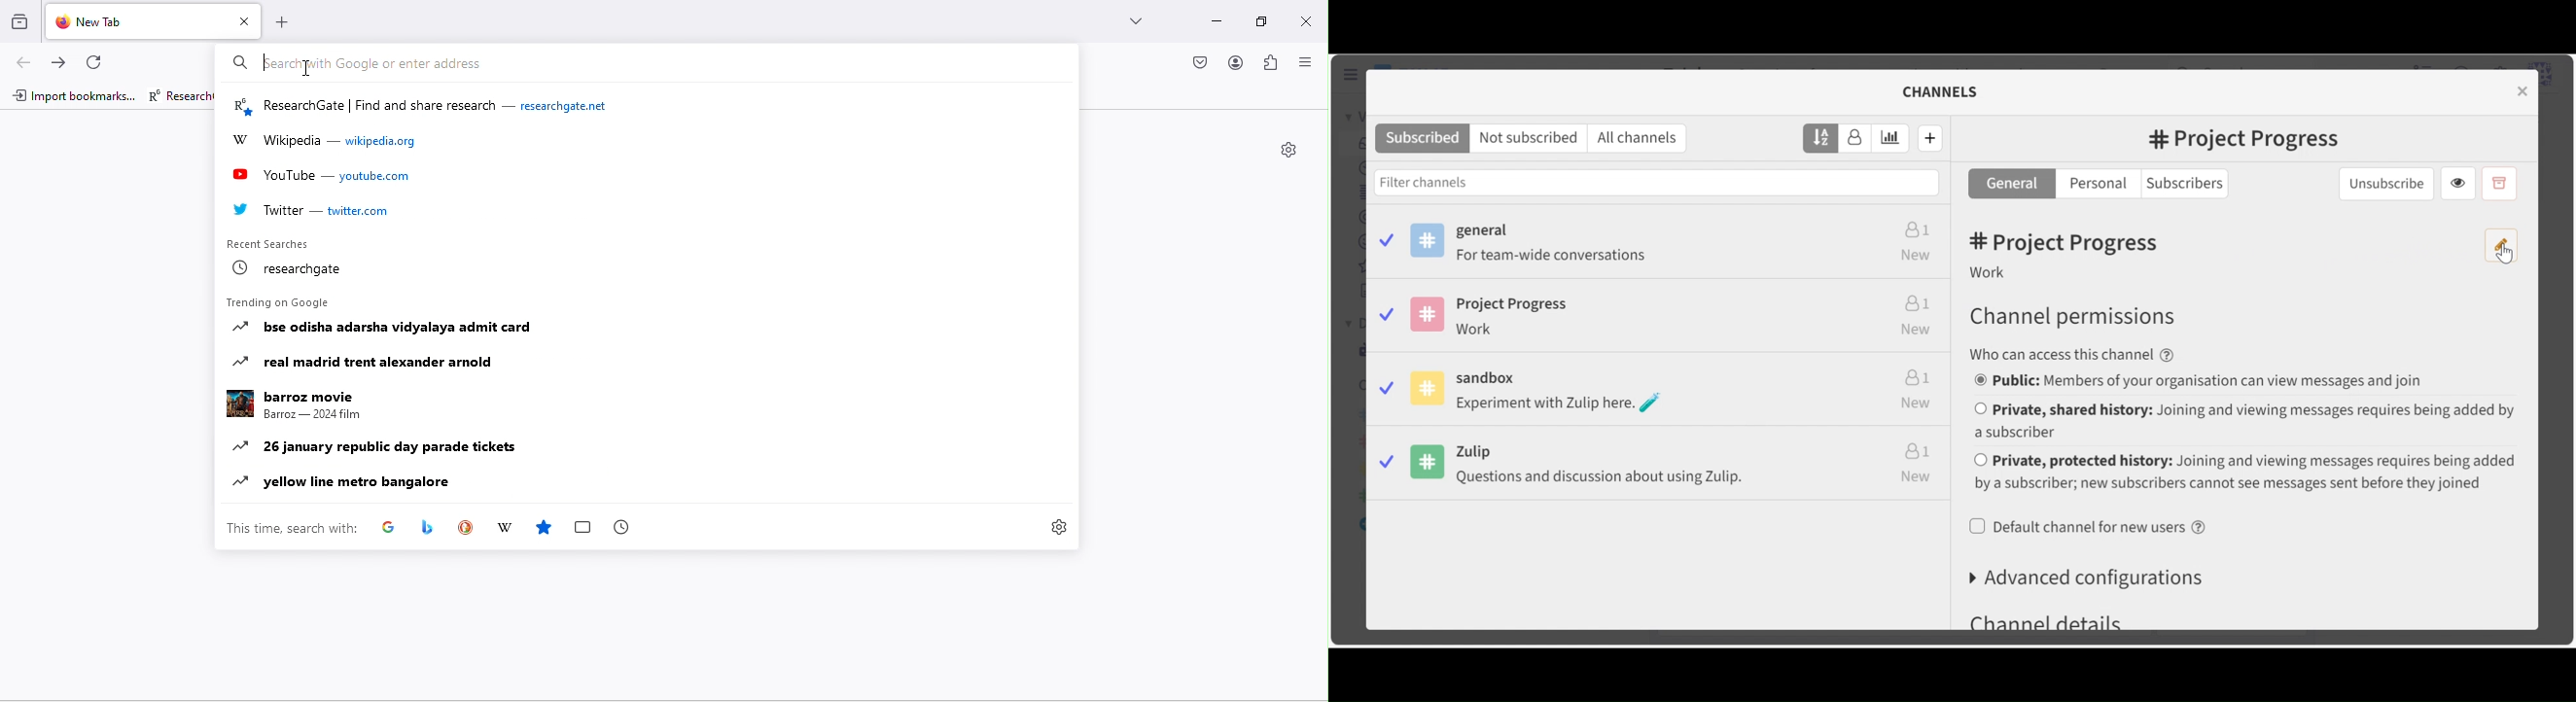 This screenshot has width=2576, height=728. Describe the element at coordinates (296, 531) in the screenshot. I see `this time search with` at that location.